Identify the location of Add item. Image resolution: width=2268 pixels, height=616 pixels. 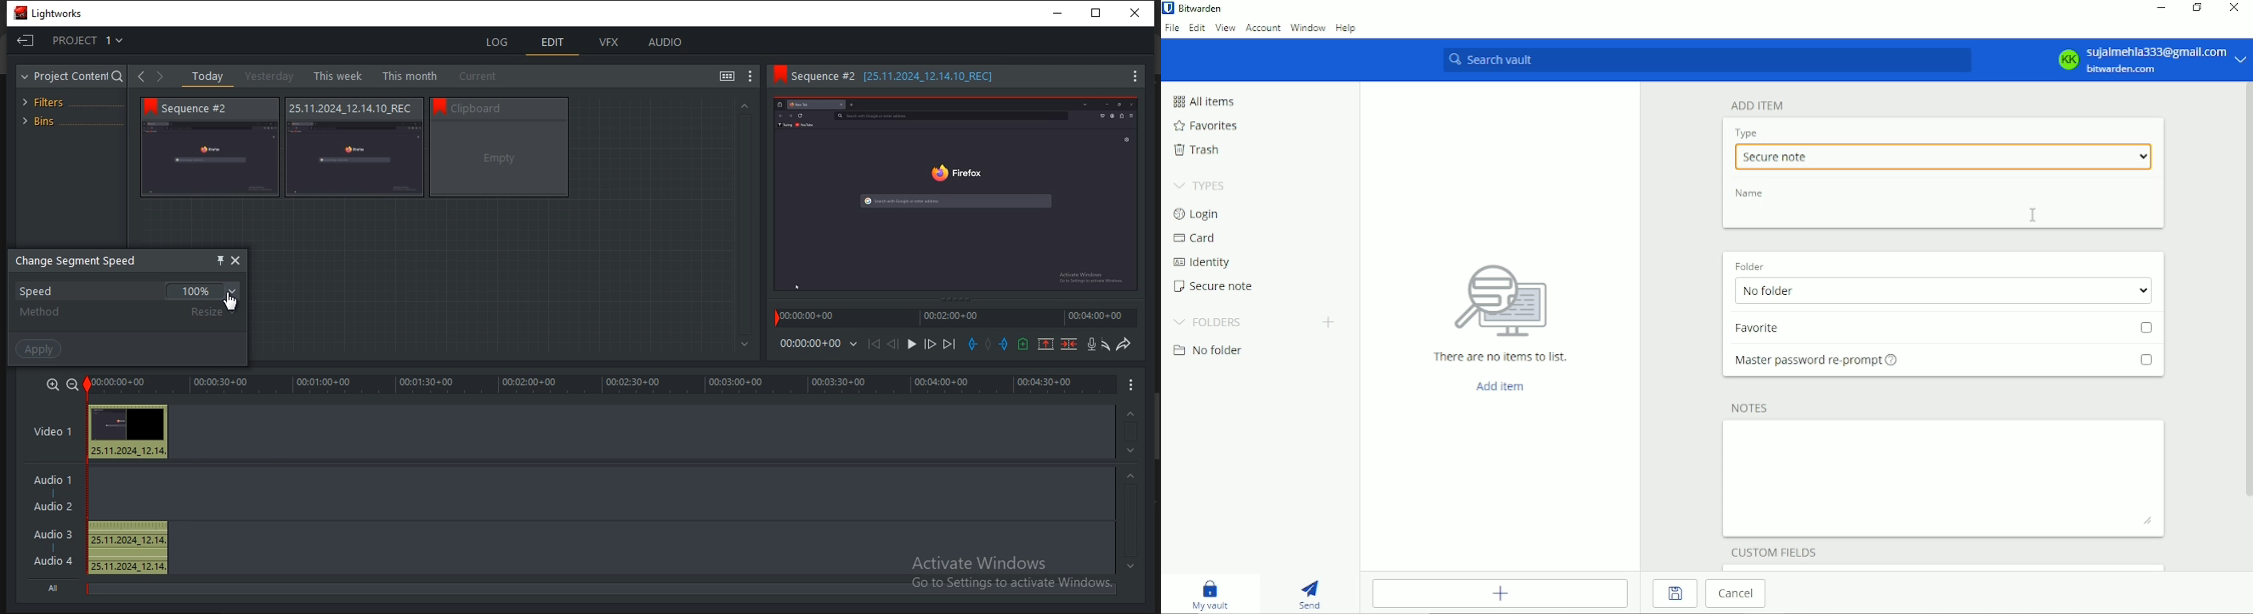
(1758, 105).